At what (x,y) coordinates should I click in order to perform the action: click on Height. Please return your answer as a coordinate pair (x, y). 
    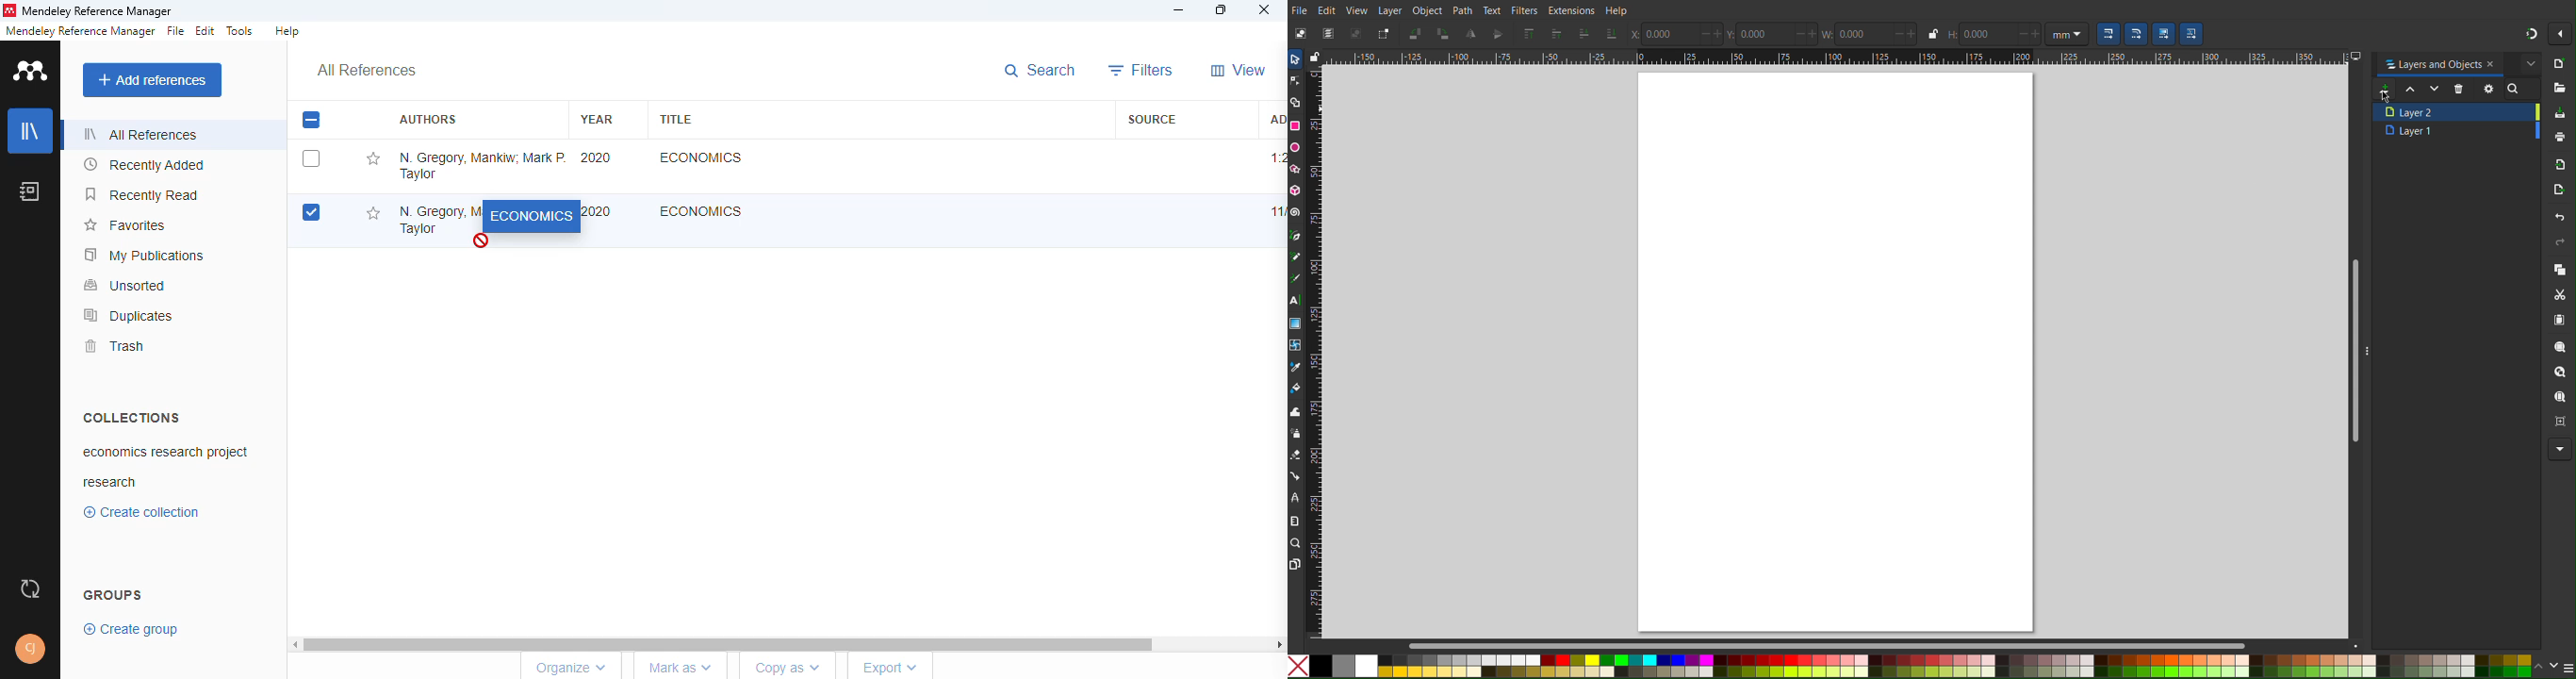
    Looking at the image, I should click on (1993, 34).